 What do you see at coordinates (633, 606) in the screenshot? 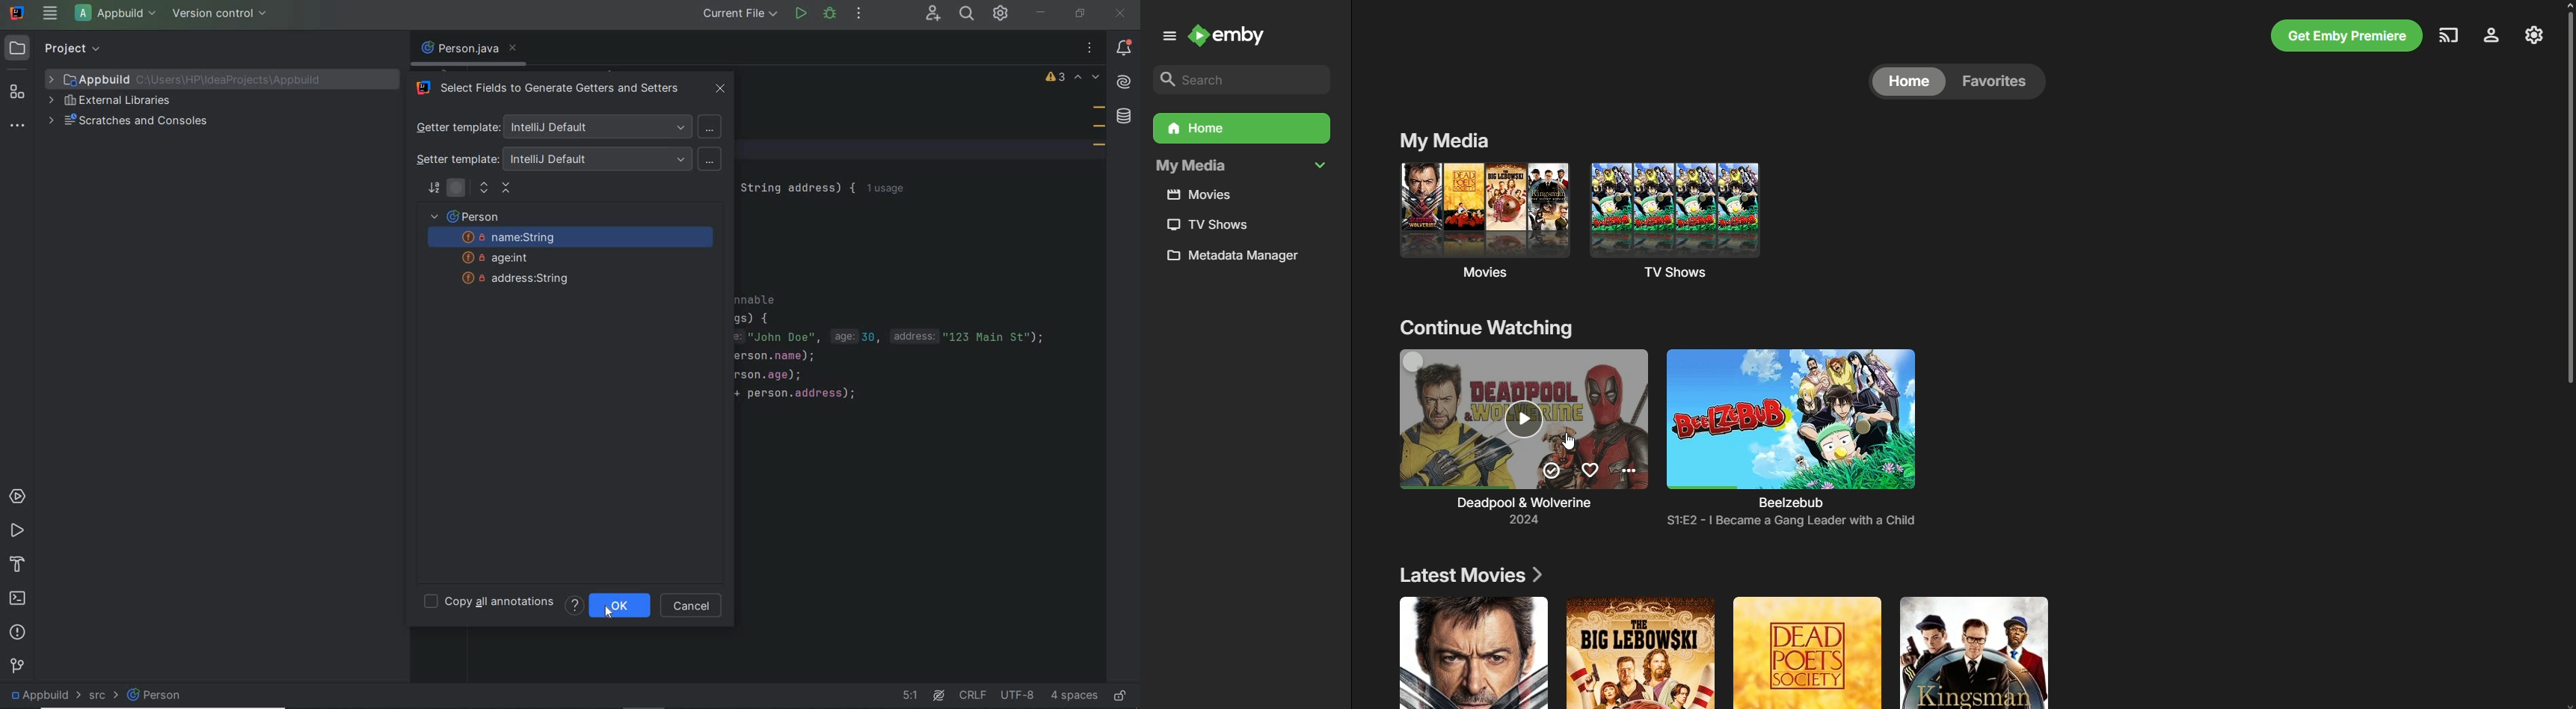
I see `Ok` at bounding box center [633, 606].